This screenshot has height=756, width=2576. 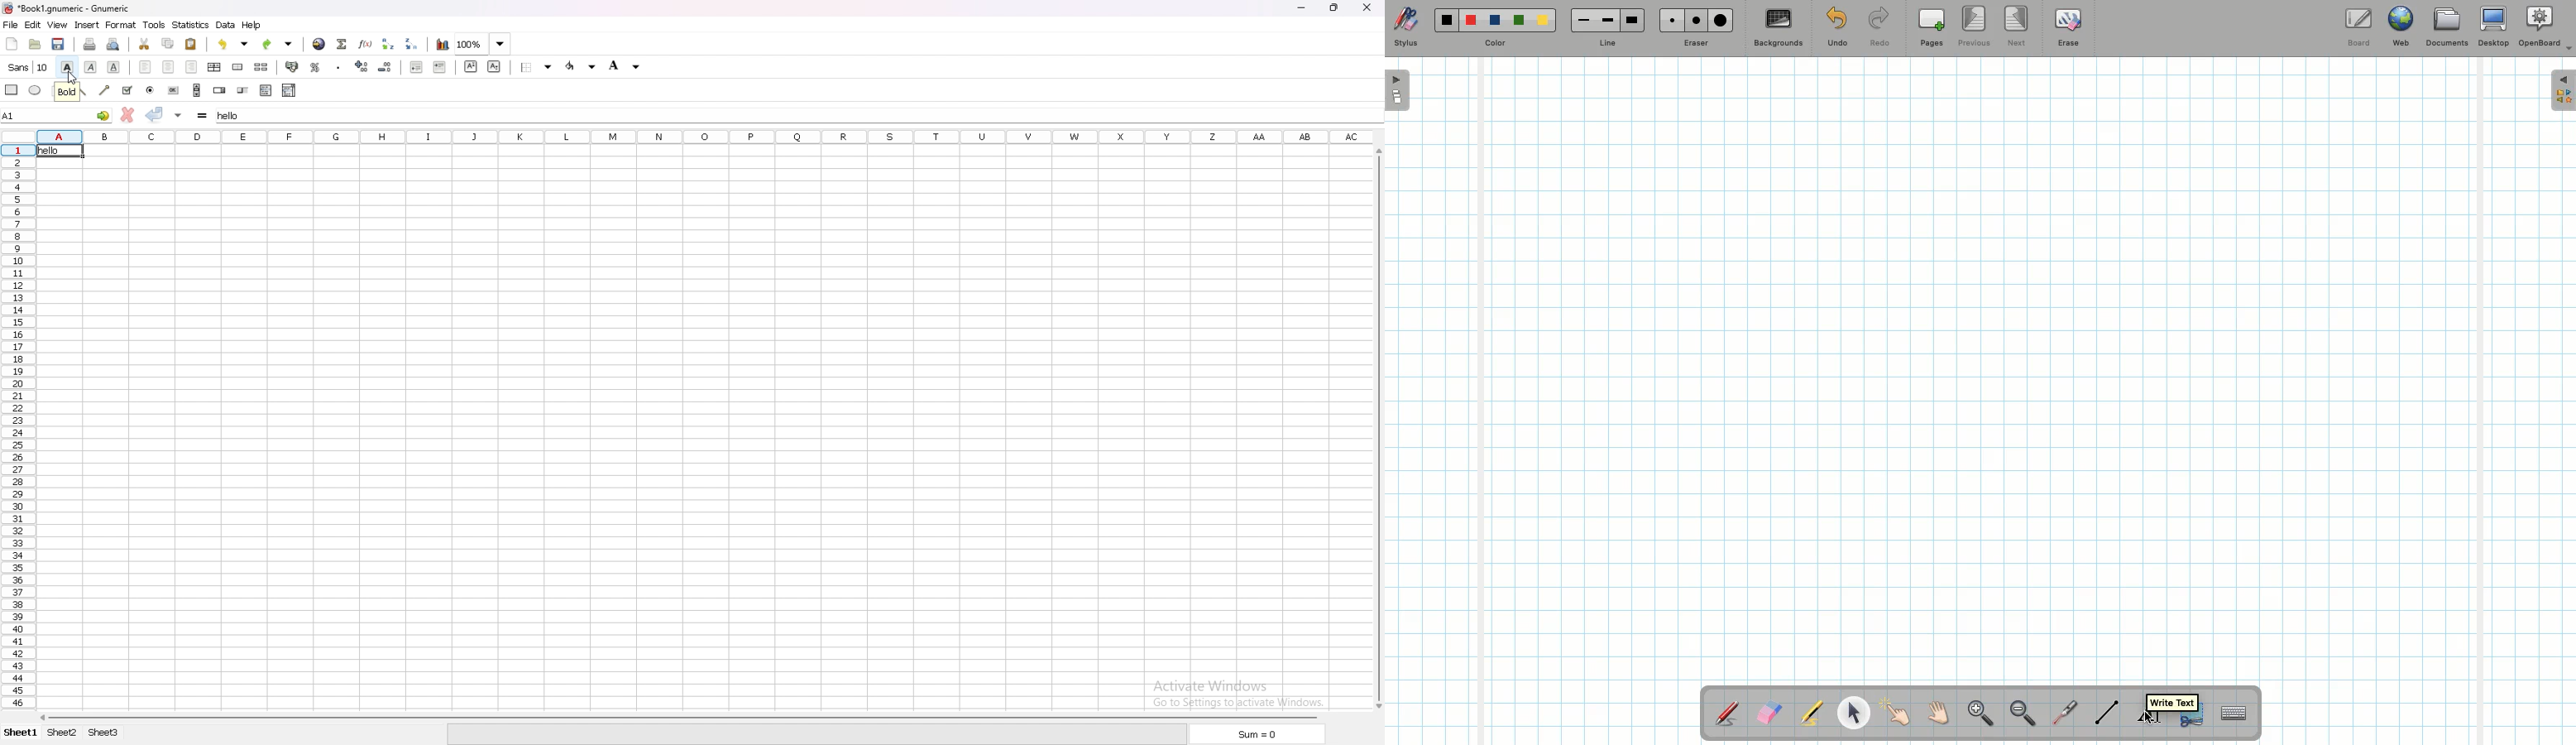 What do you see at coordinates (196, 90) in the screenshot?
I see `scroll bar` at bounding box center [196, 90].